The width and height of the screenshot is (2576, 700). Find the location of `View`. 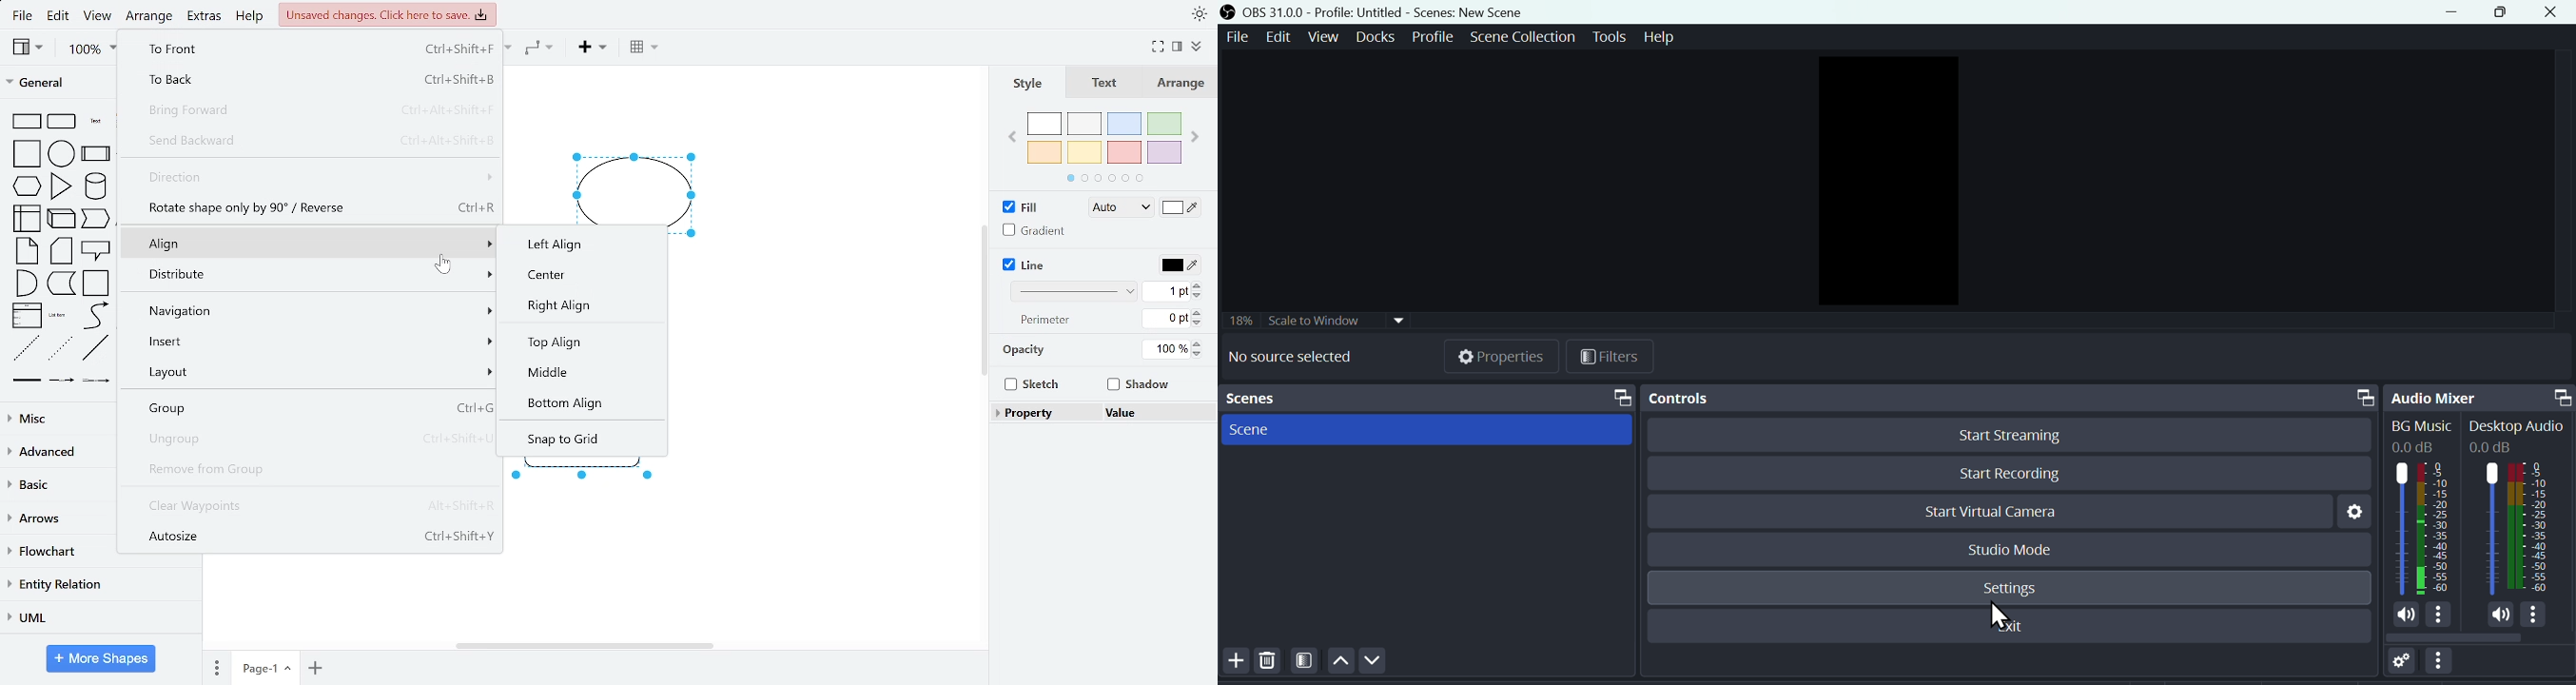

View is located at coordinates (1322, 37).